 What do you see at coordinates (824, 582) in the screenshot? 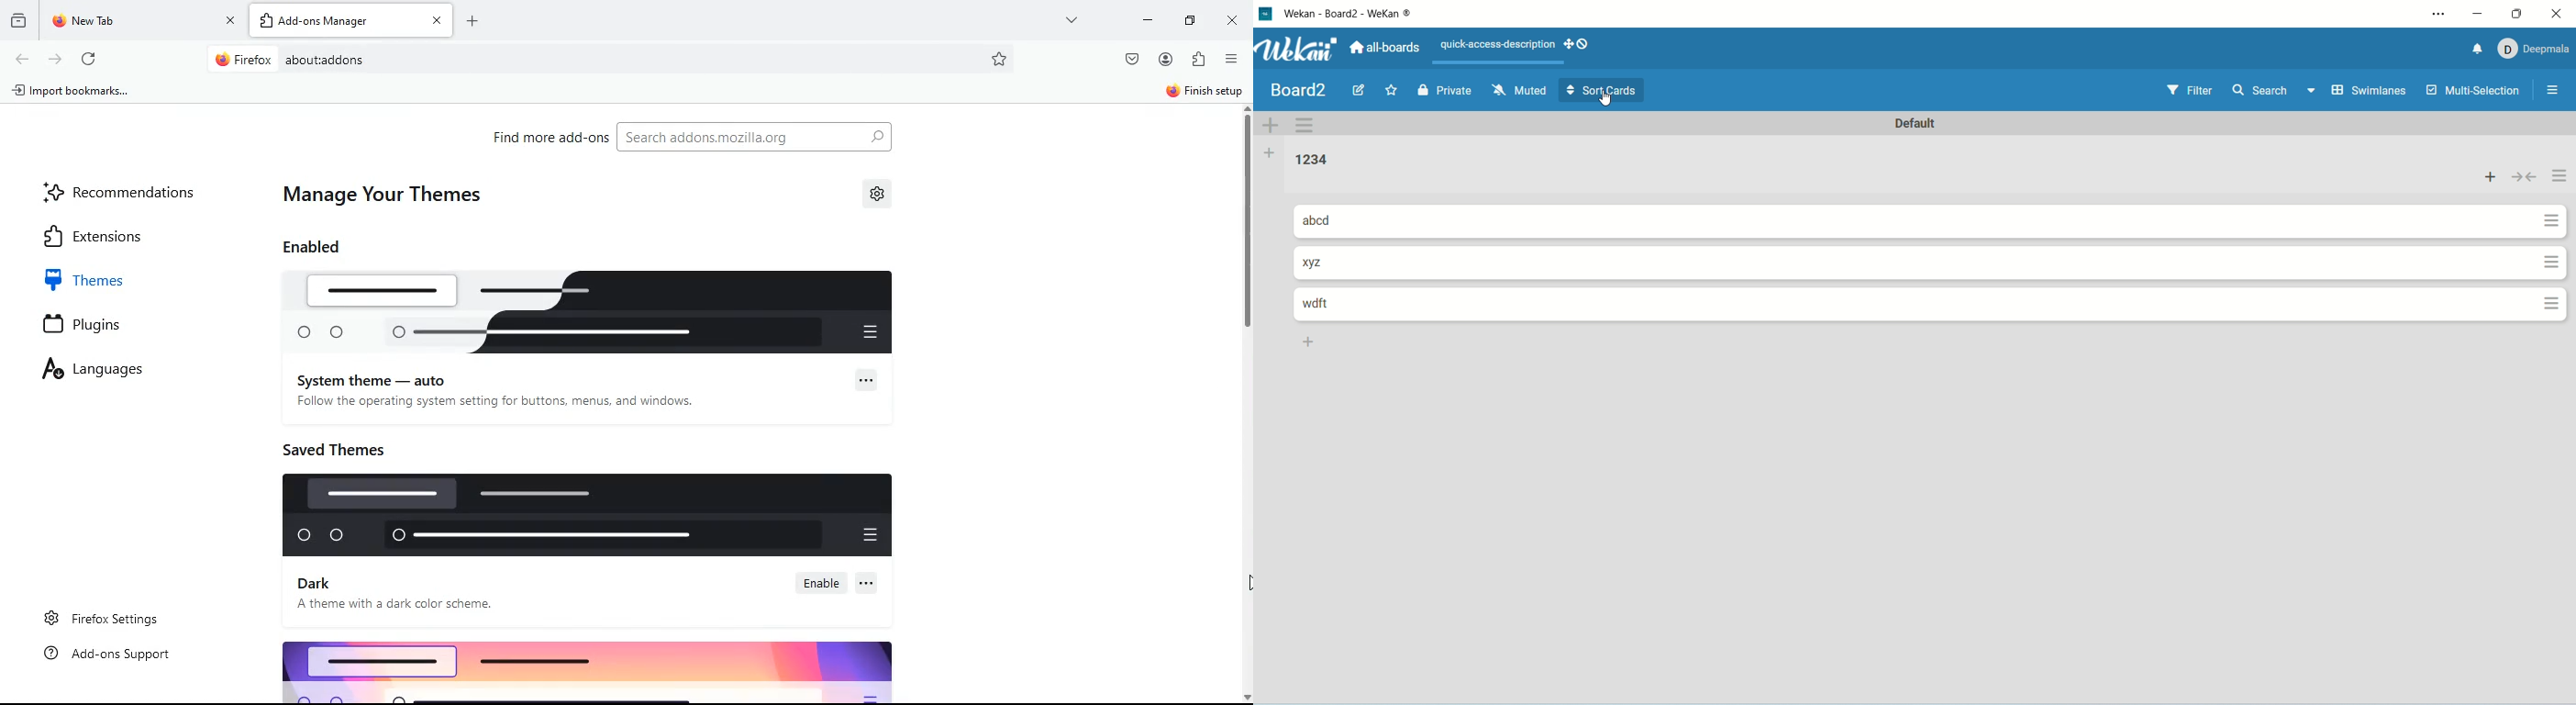
I see `enable` at bounding box center [824, 582].